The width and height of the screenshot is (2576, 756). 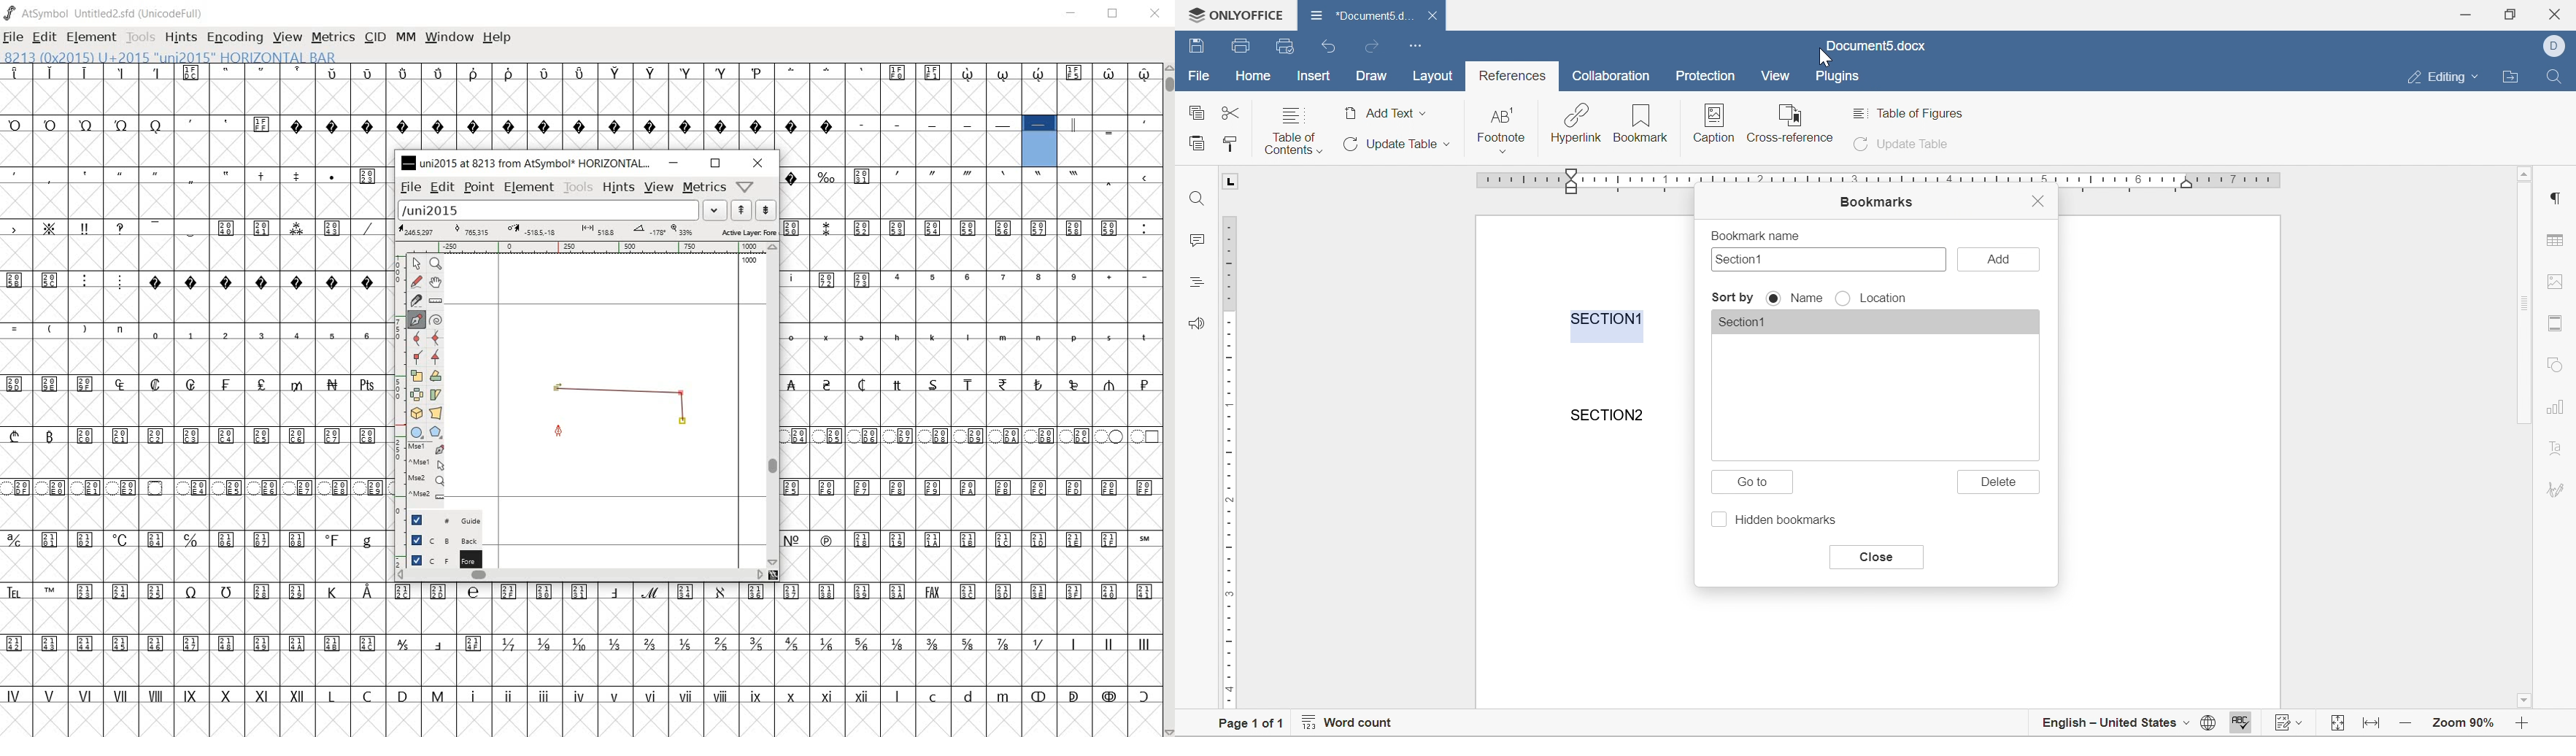 I want to click on draw, so click(x=1371, y=77).